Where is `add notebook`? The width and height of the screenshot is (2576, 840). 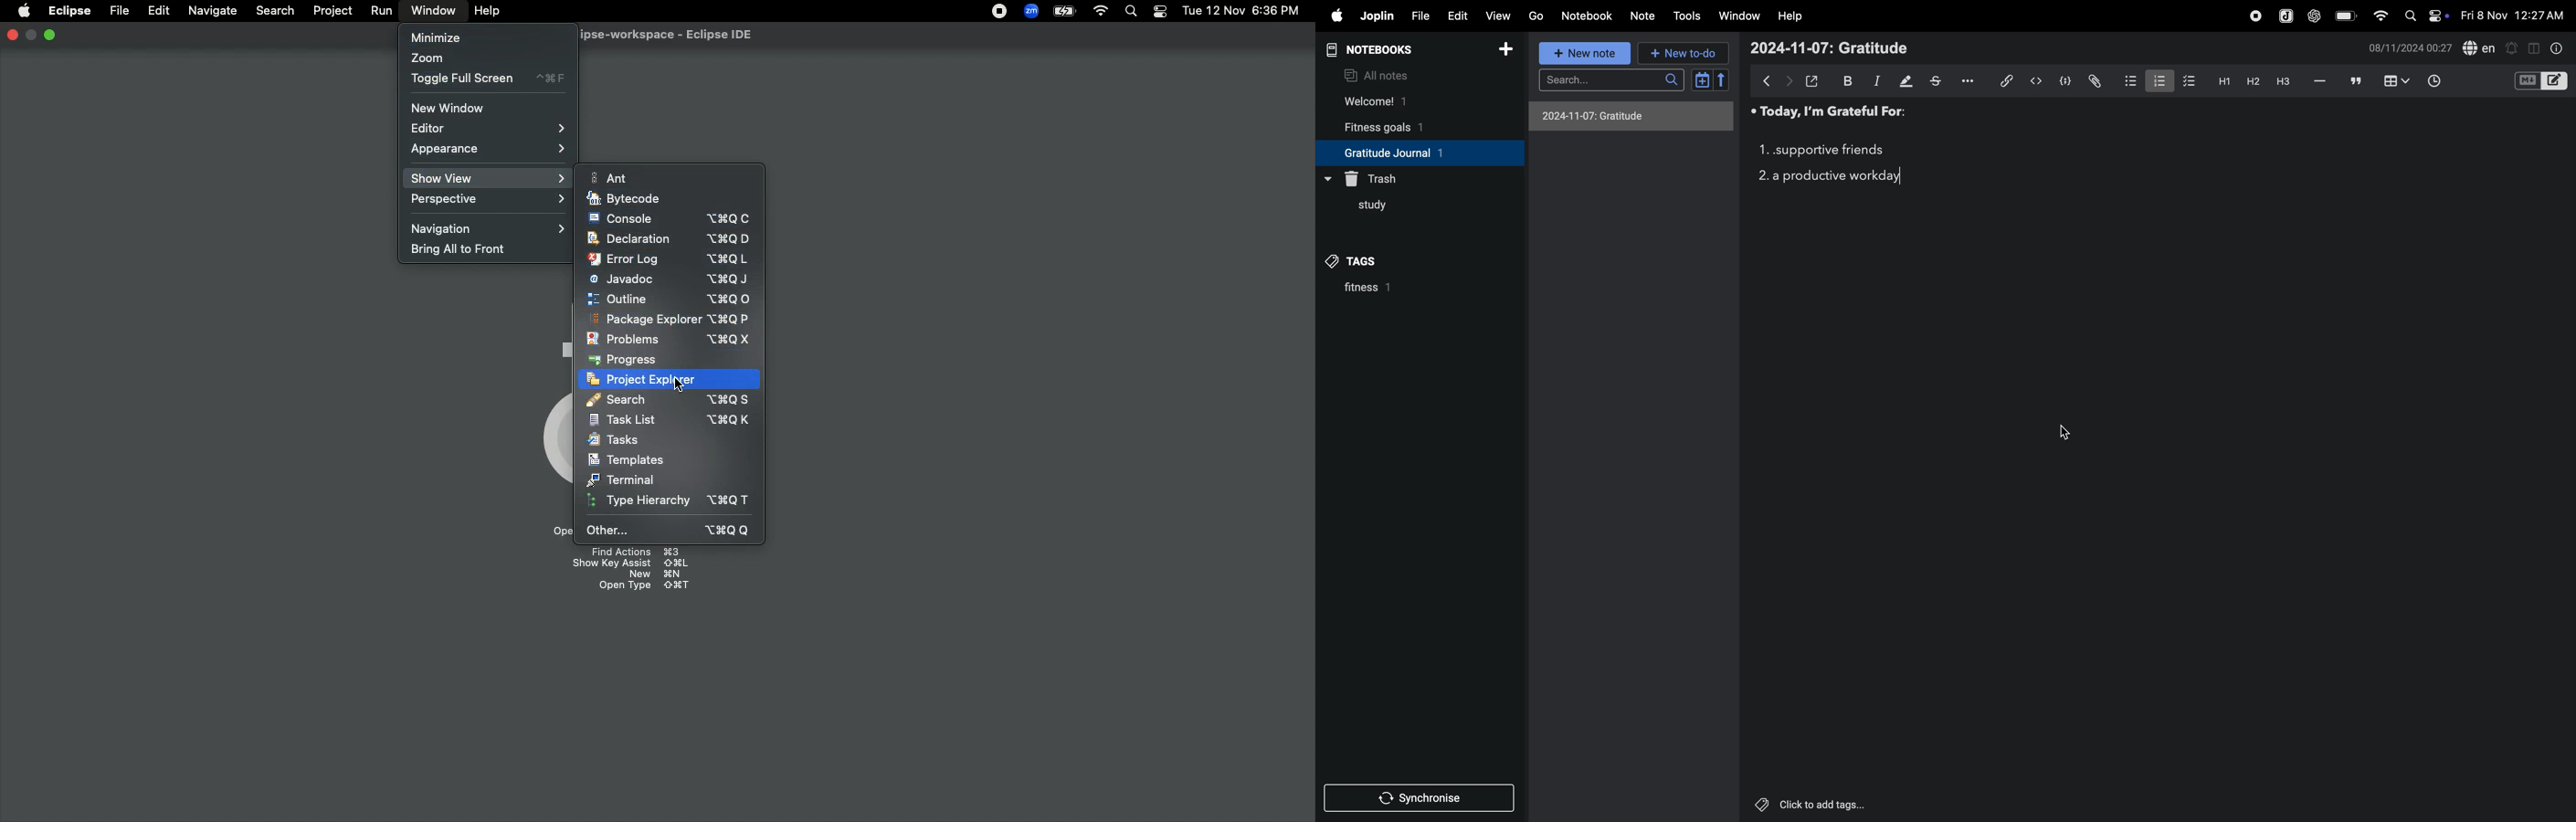
add notebook is located at coordinates (1501, 49).